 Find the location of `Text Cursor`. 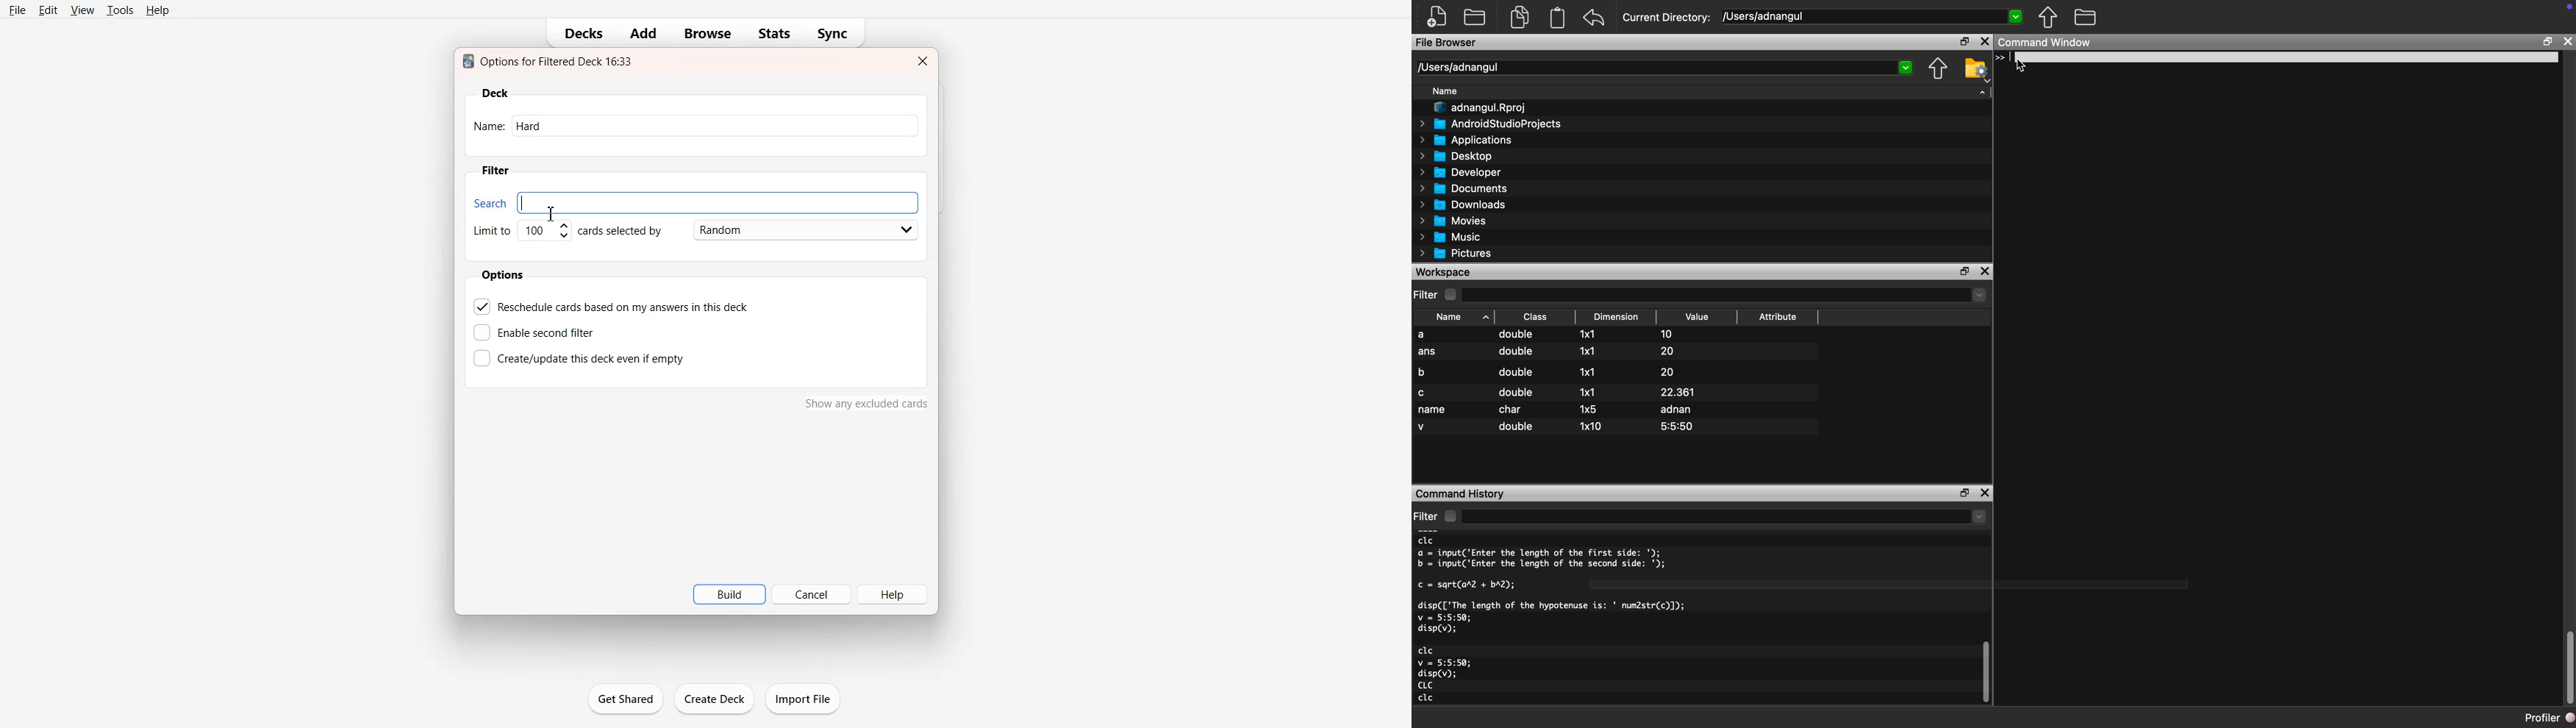

Text Cursor is located at coordinates (552, 213).